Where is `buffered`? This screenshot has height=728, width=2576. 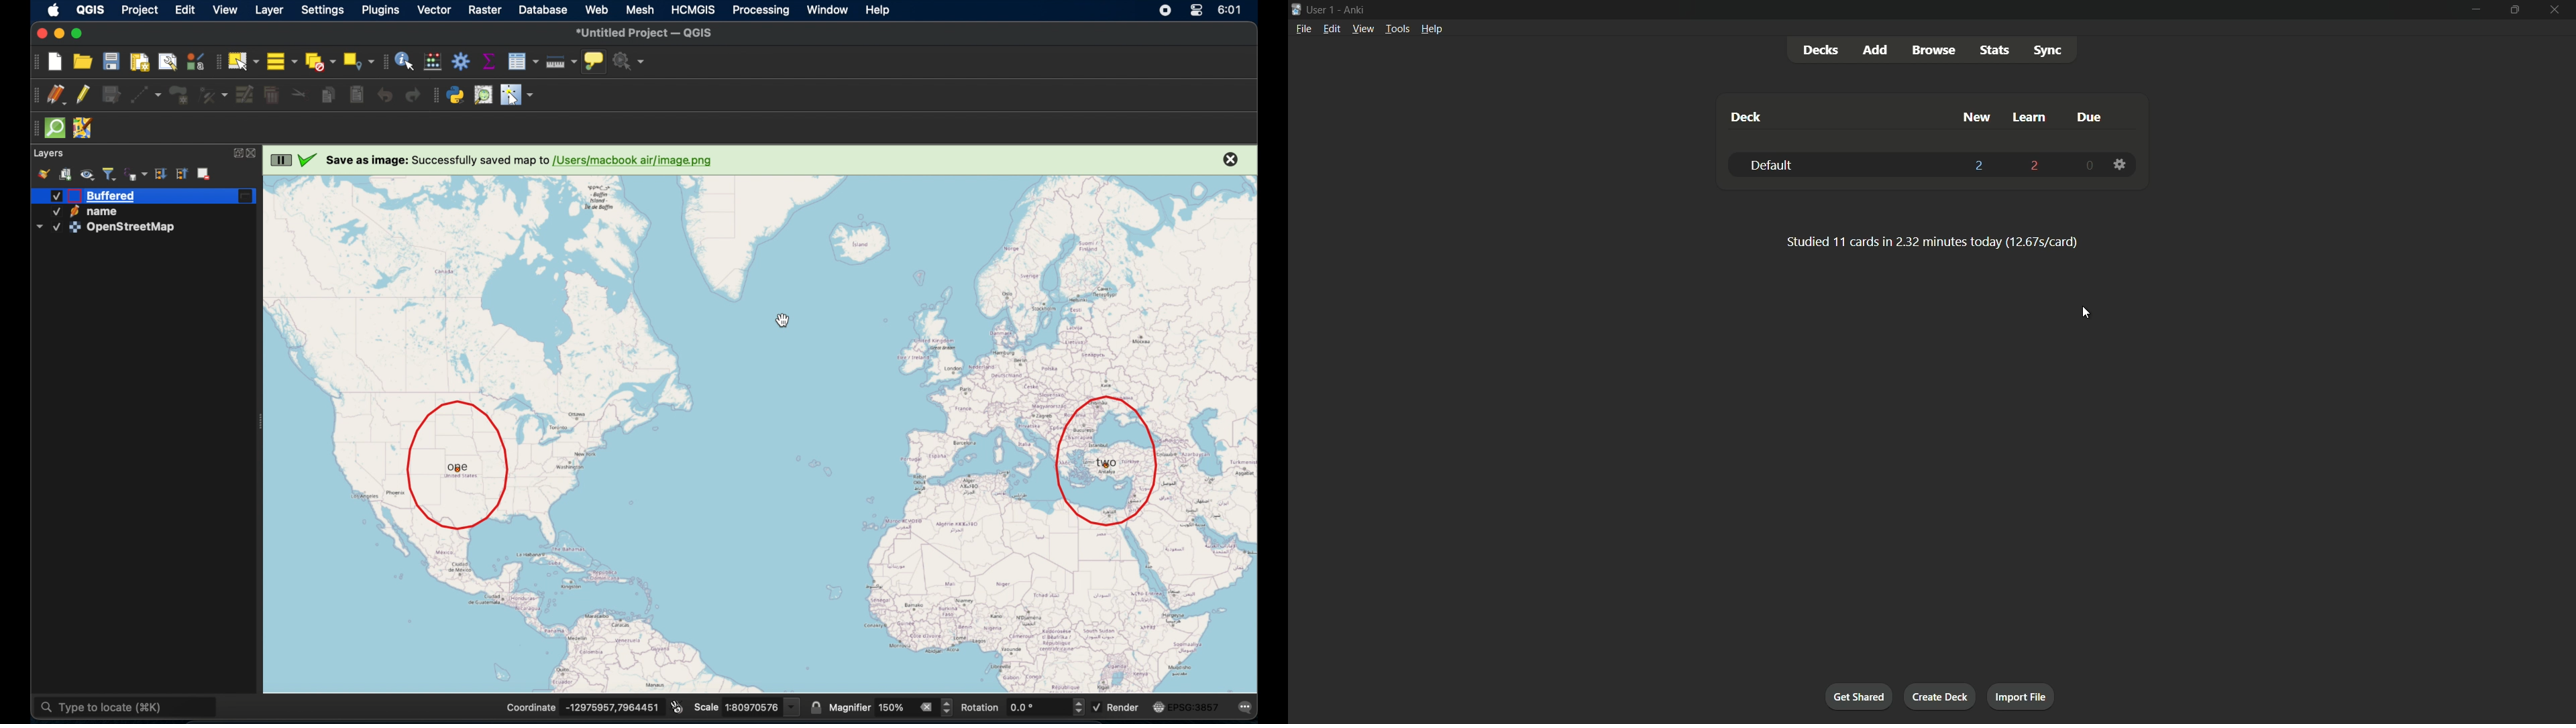
buffered is located at coordinates (111, 196).